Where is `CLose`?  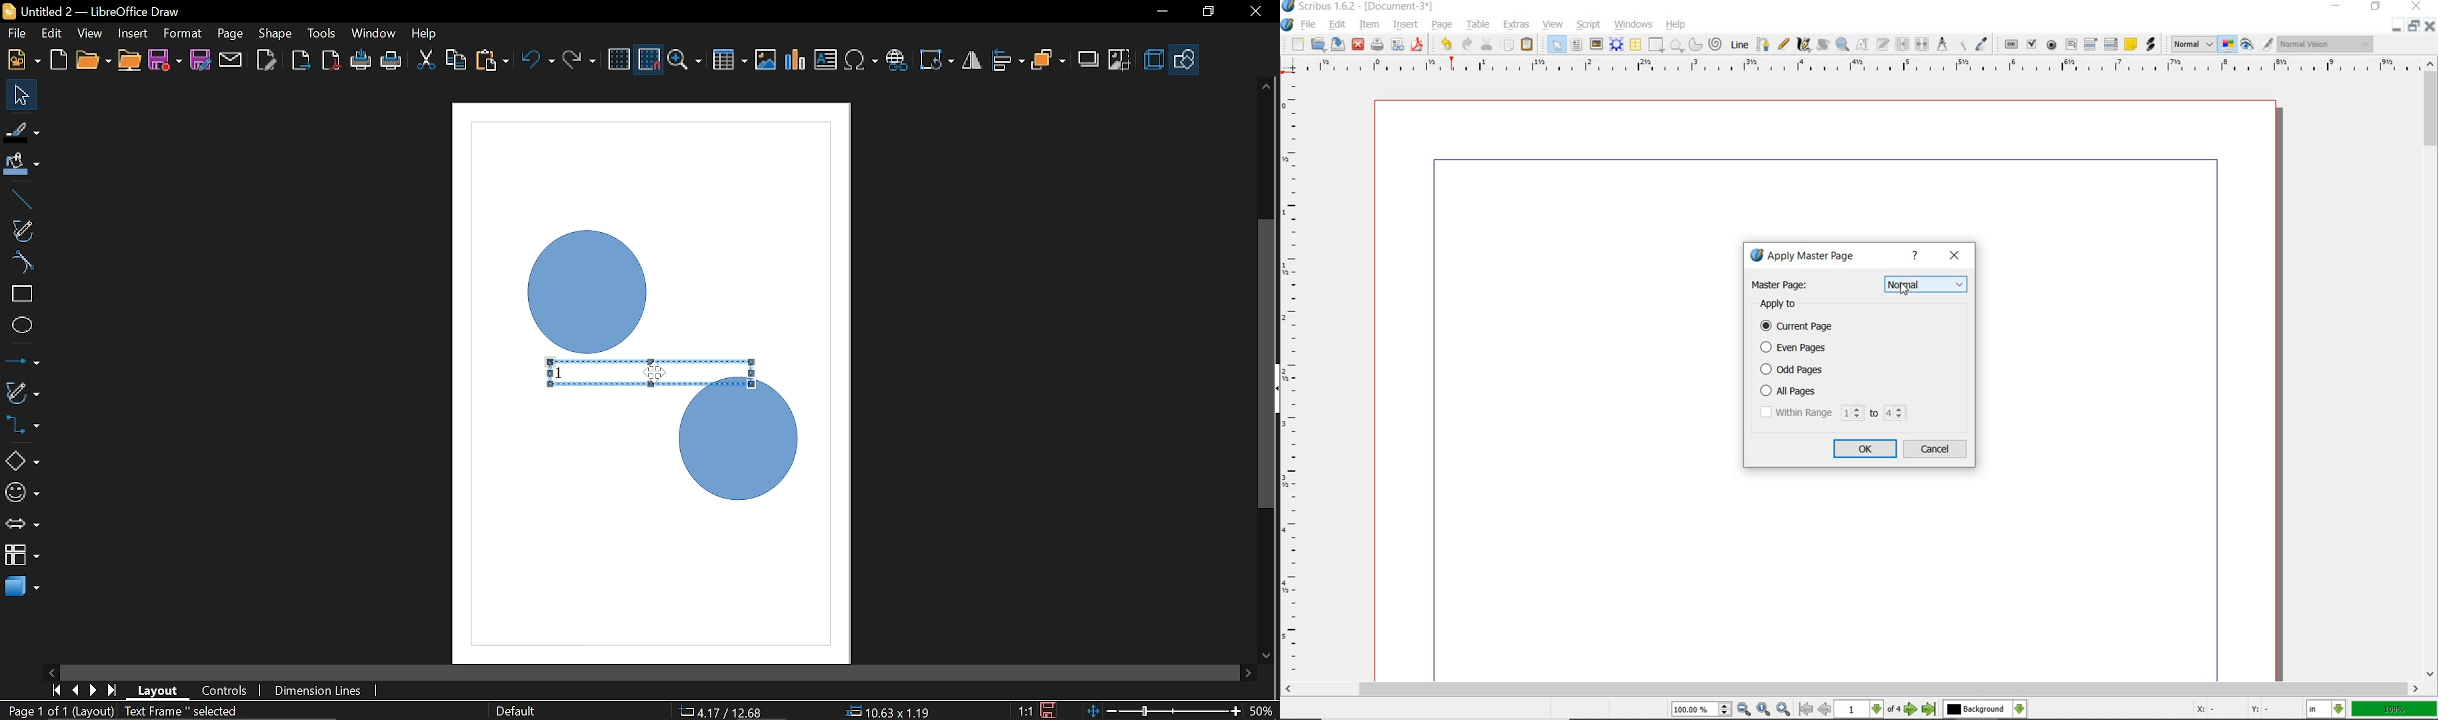
CLose is located at coordinates (1254, 12).